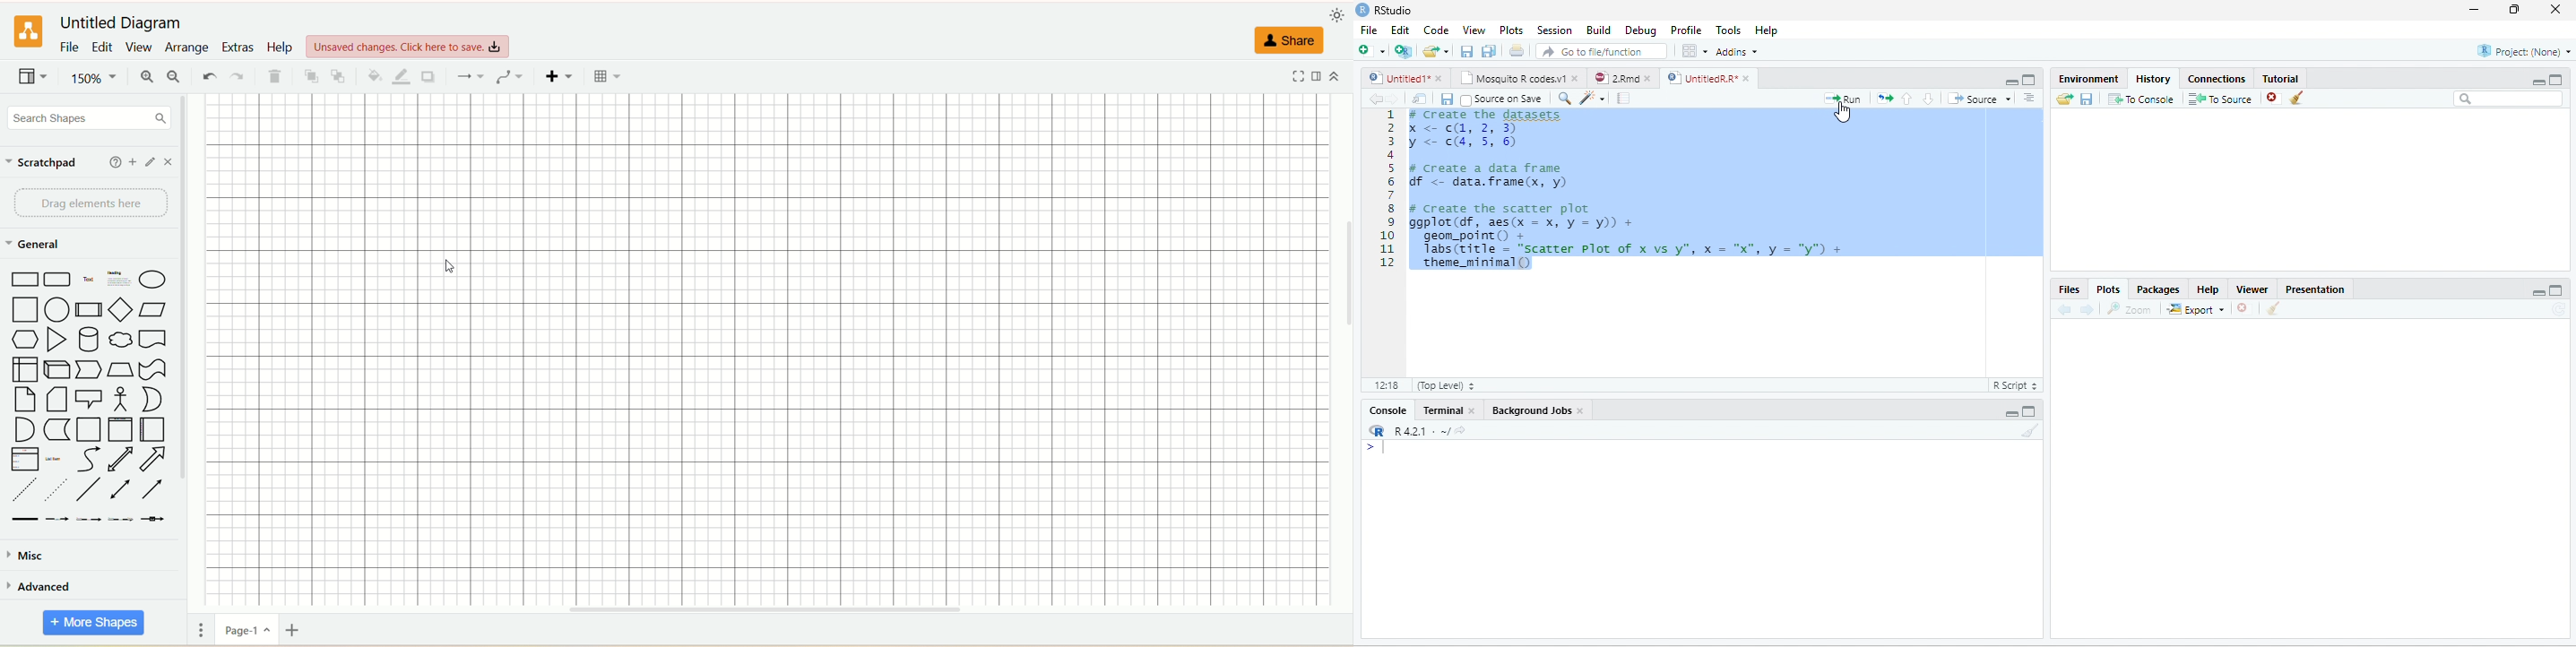 The height and width of the screenshot is (672, 2576). I want to click on view, so click(33, 78).